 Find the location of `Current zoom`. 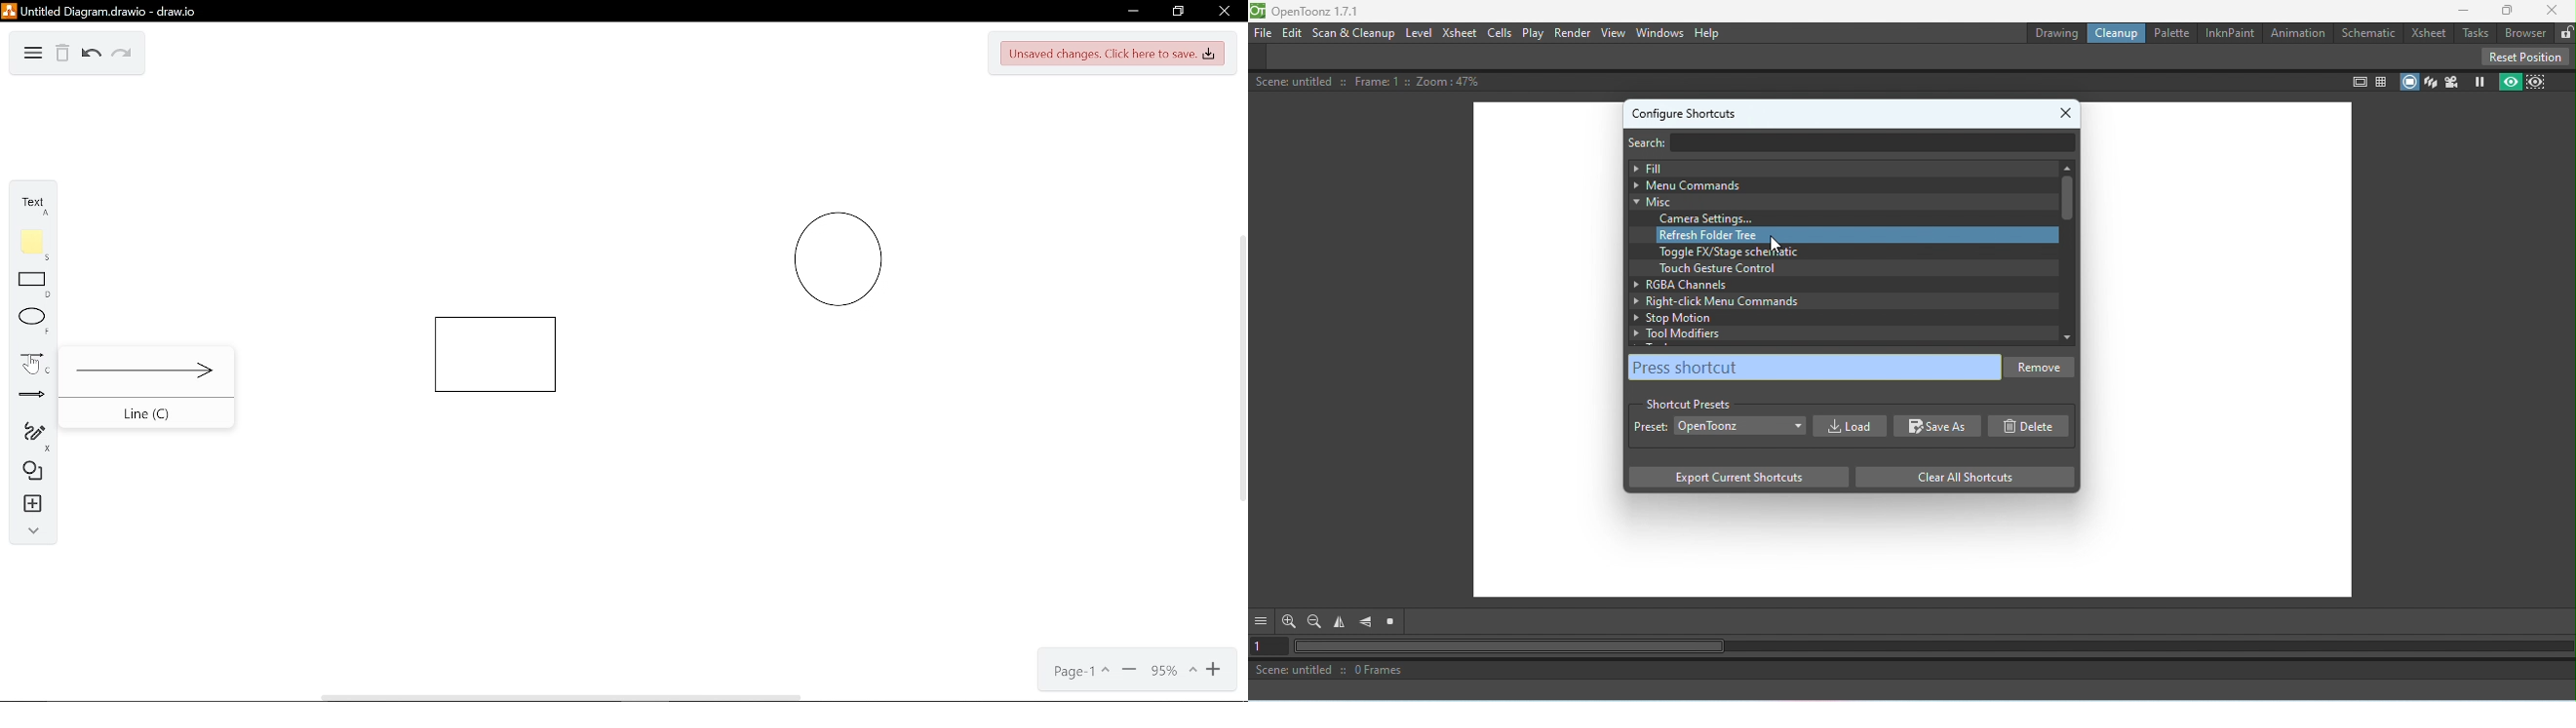

Current zoom is located at coordinates (1172, 671).